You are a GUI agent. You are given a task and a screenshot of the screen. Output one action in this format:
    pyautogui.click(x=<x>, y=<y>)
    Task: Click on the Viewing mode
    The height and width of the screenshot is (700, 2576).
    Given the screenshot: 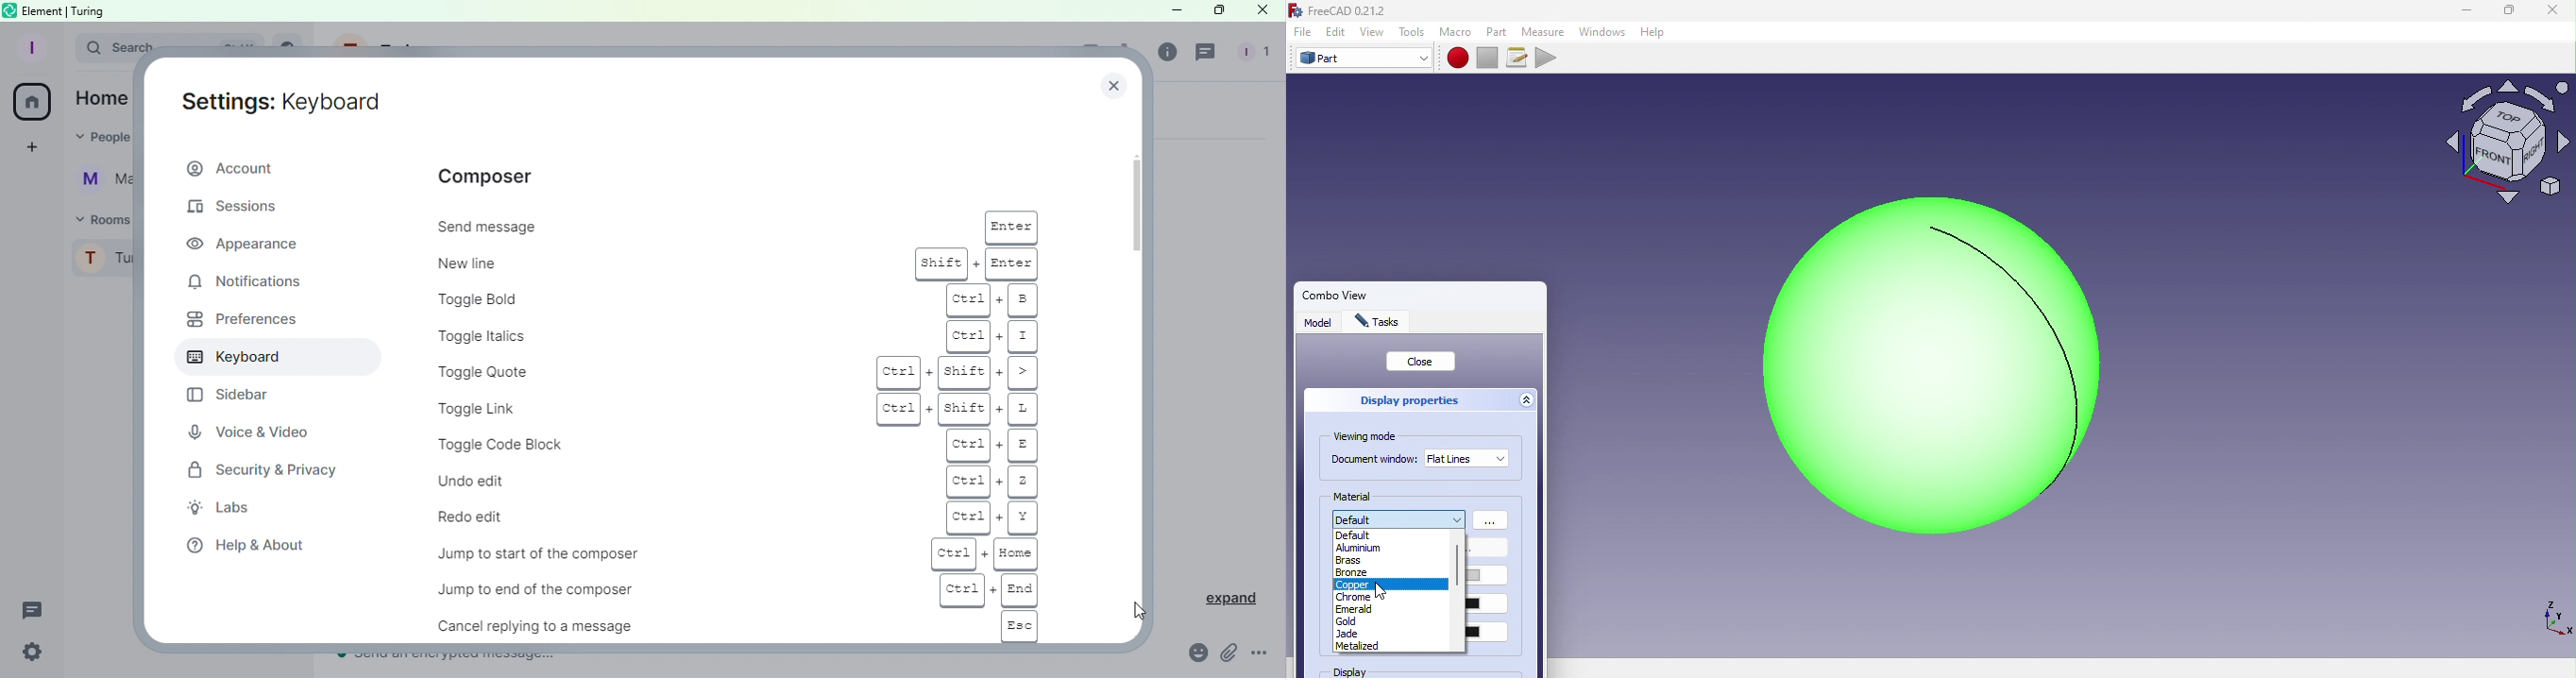 What is the action you would take?
    pyautogui.click(x=1369, y=437)
    